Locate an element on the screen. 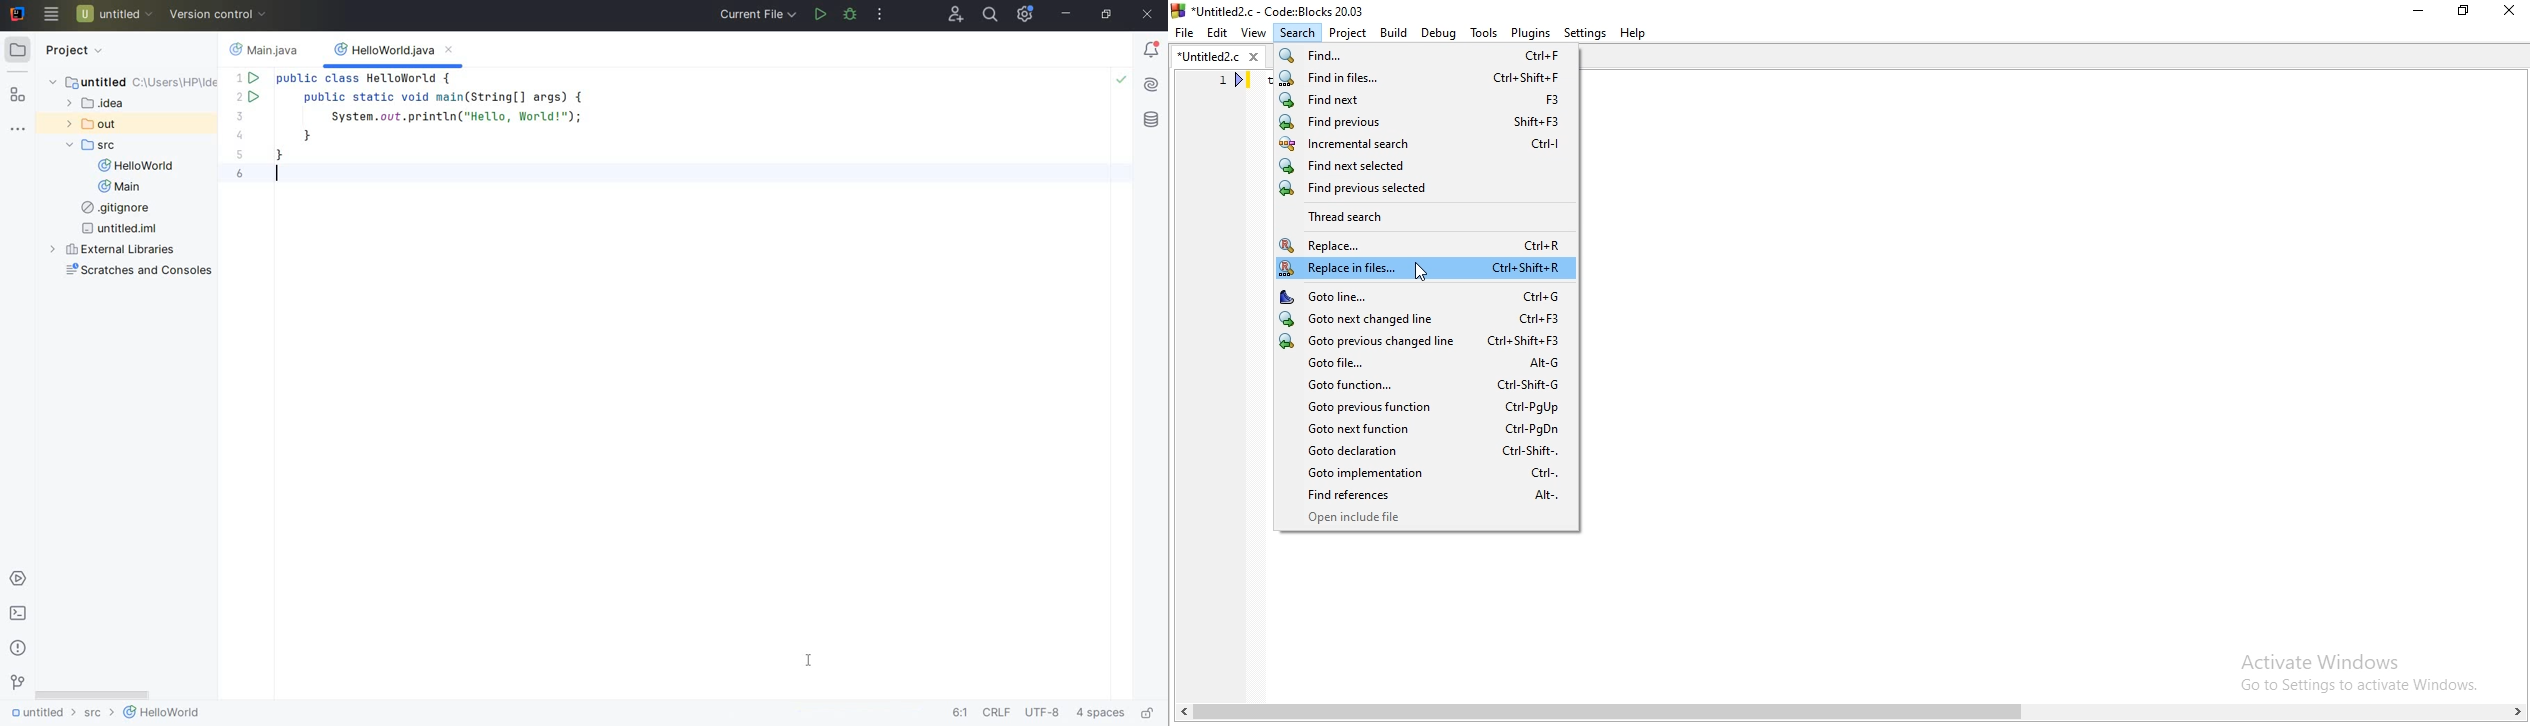  Thread search is located at coordinates (1421, 217).